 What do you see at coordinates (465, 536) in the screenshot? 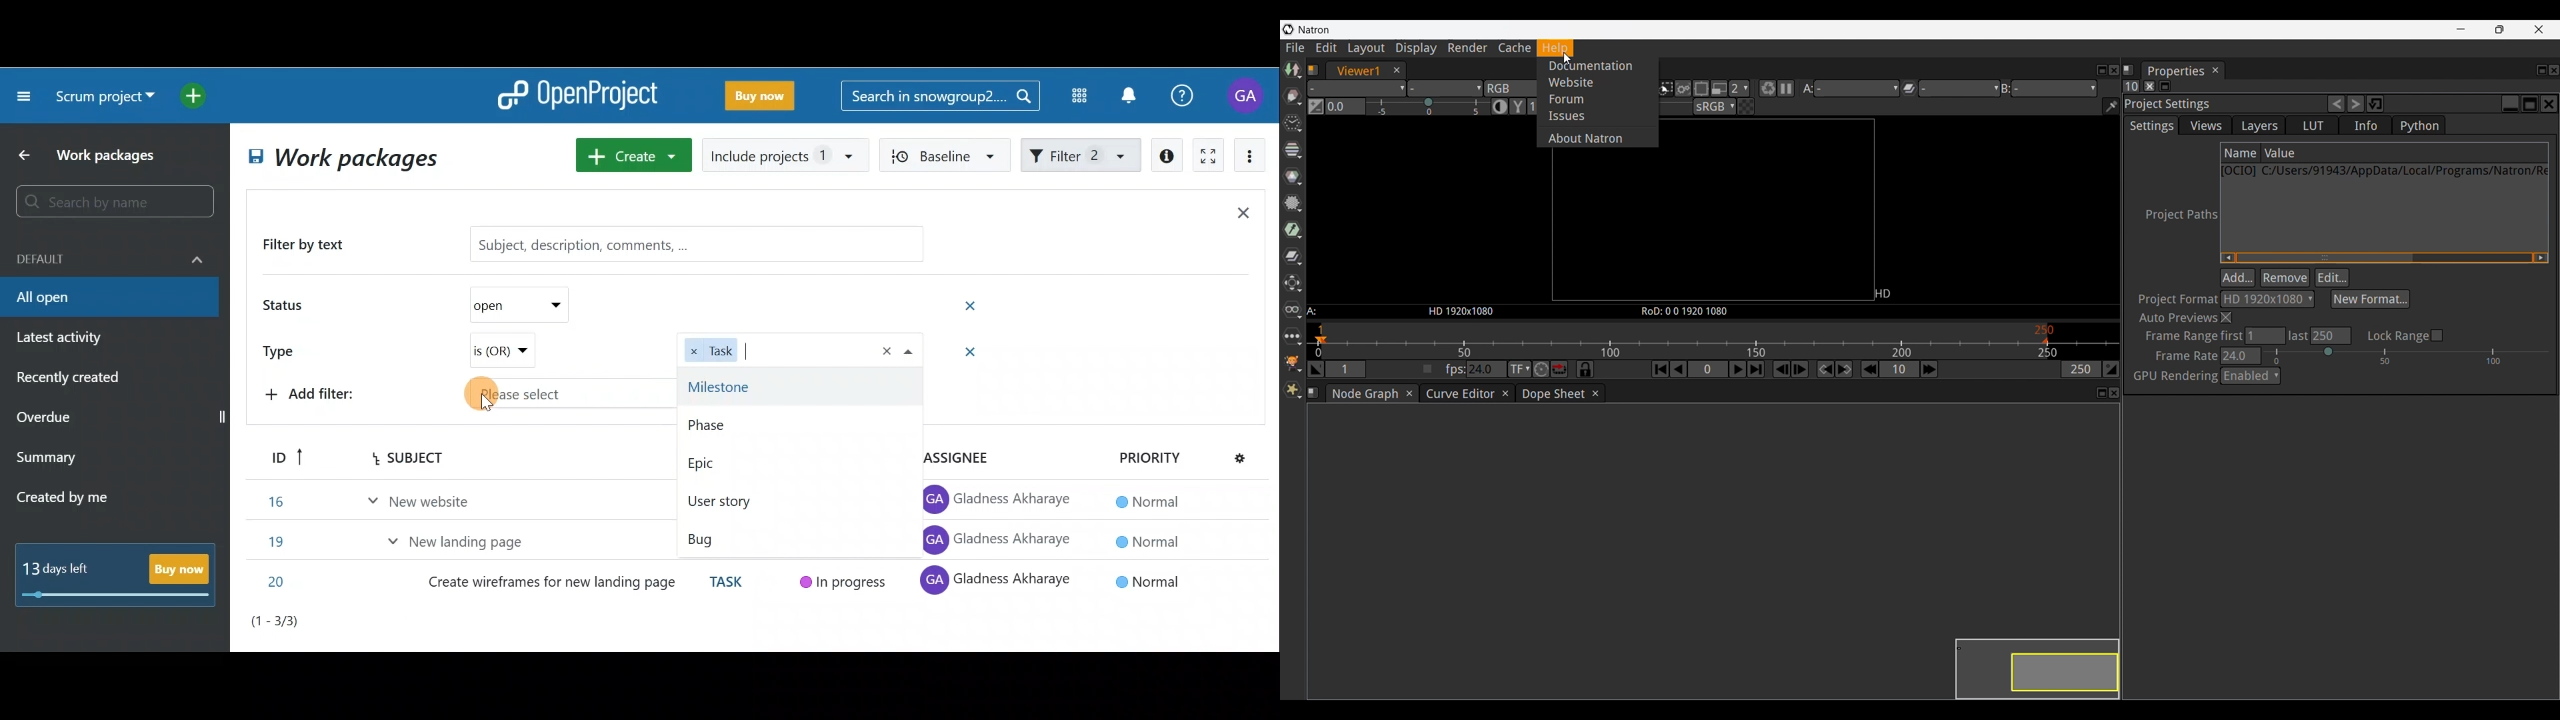
I see `Item 15` at bounding box center [465, 536].